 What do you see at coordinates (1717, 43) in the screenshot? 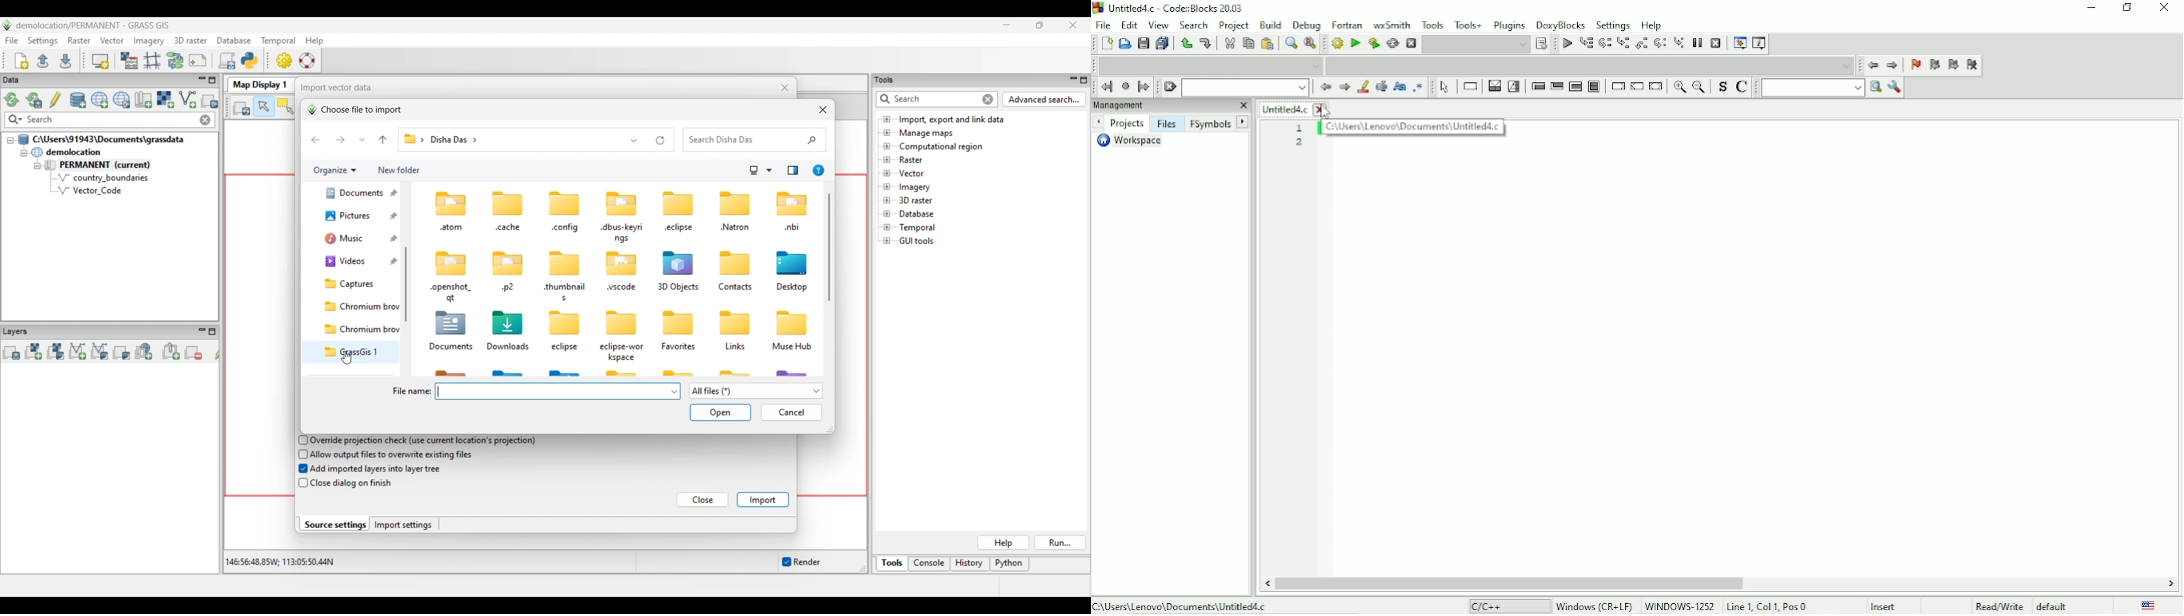
I see `Stop debugger` at bounding box center [1717, 43].